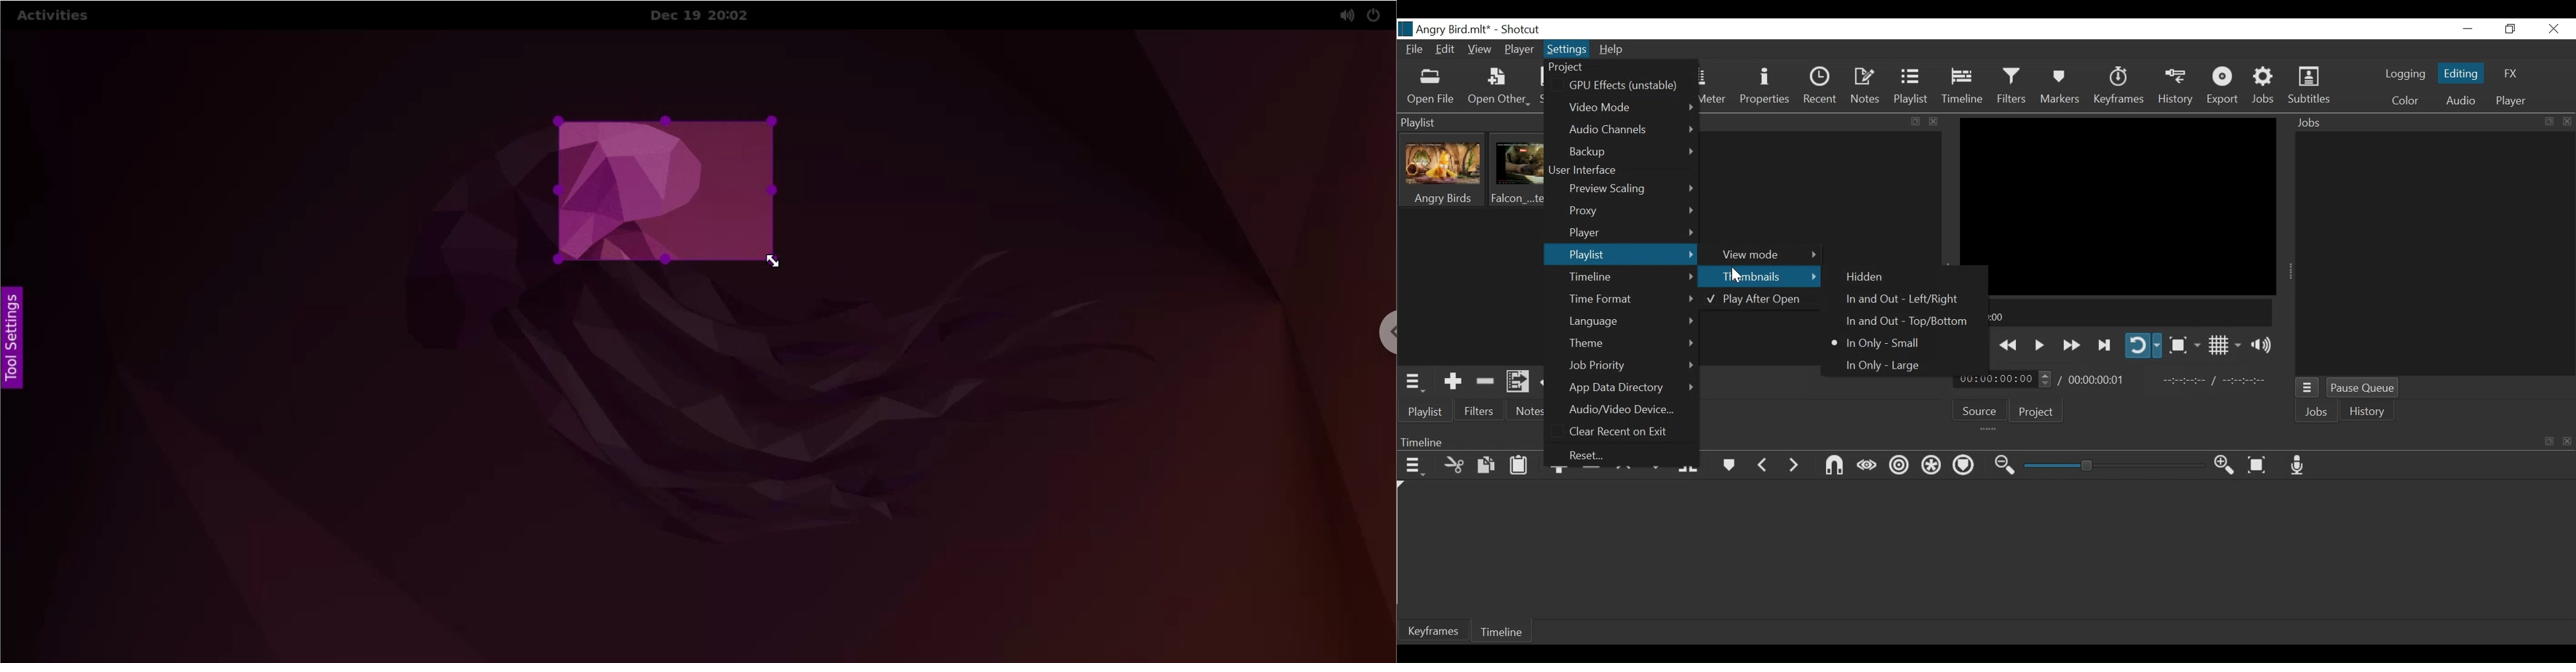  I want to click on Zoom timeline out, so click(2004, 468).